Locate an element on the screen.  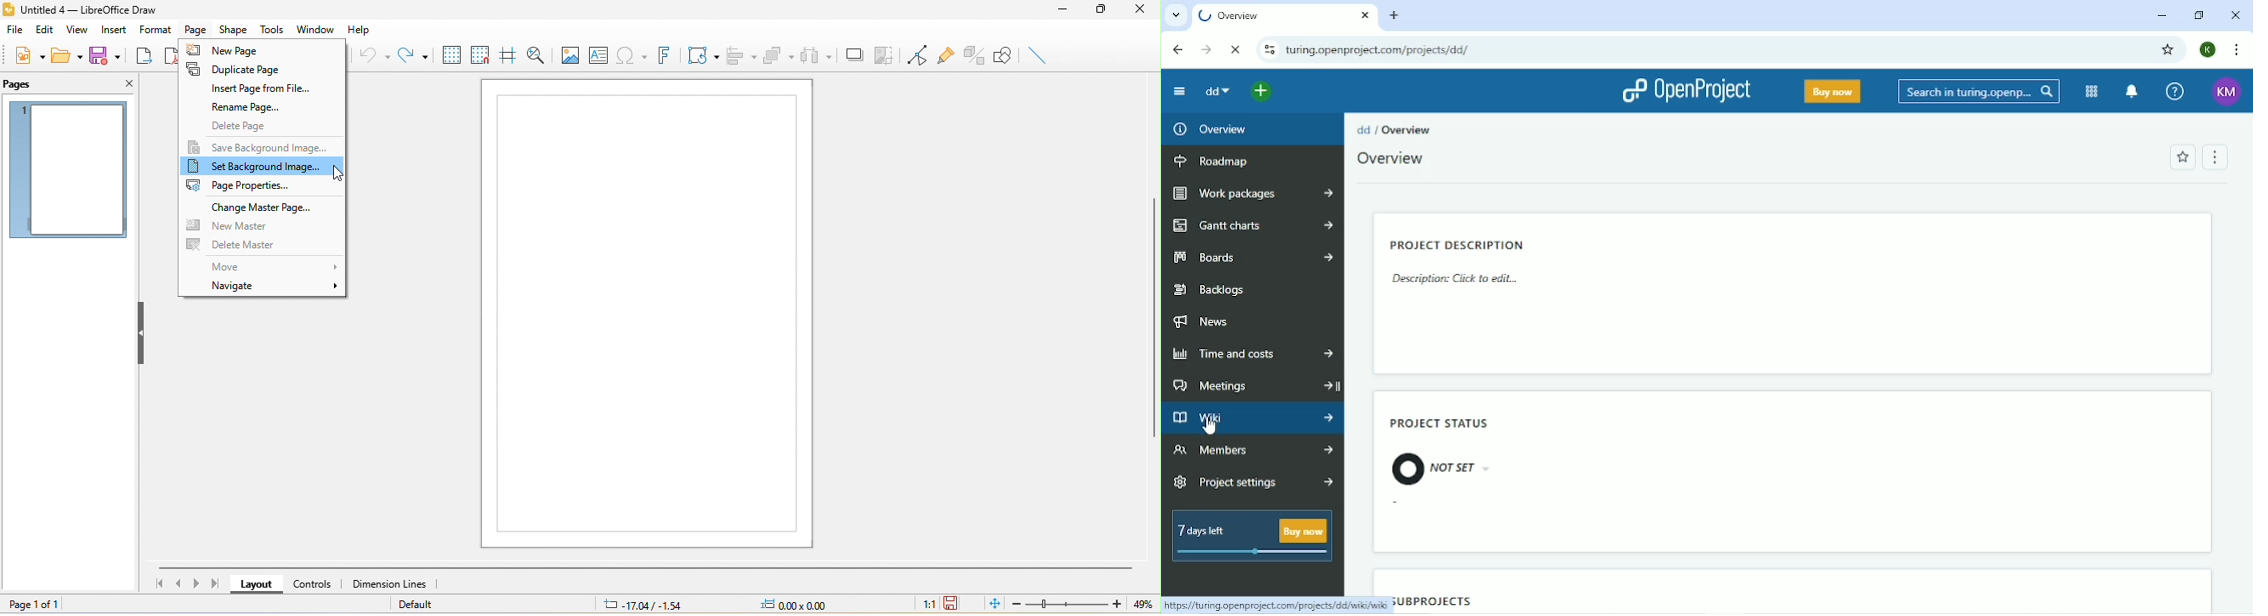
toggle point edit mode is located at coordinates (918, 55).